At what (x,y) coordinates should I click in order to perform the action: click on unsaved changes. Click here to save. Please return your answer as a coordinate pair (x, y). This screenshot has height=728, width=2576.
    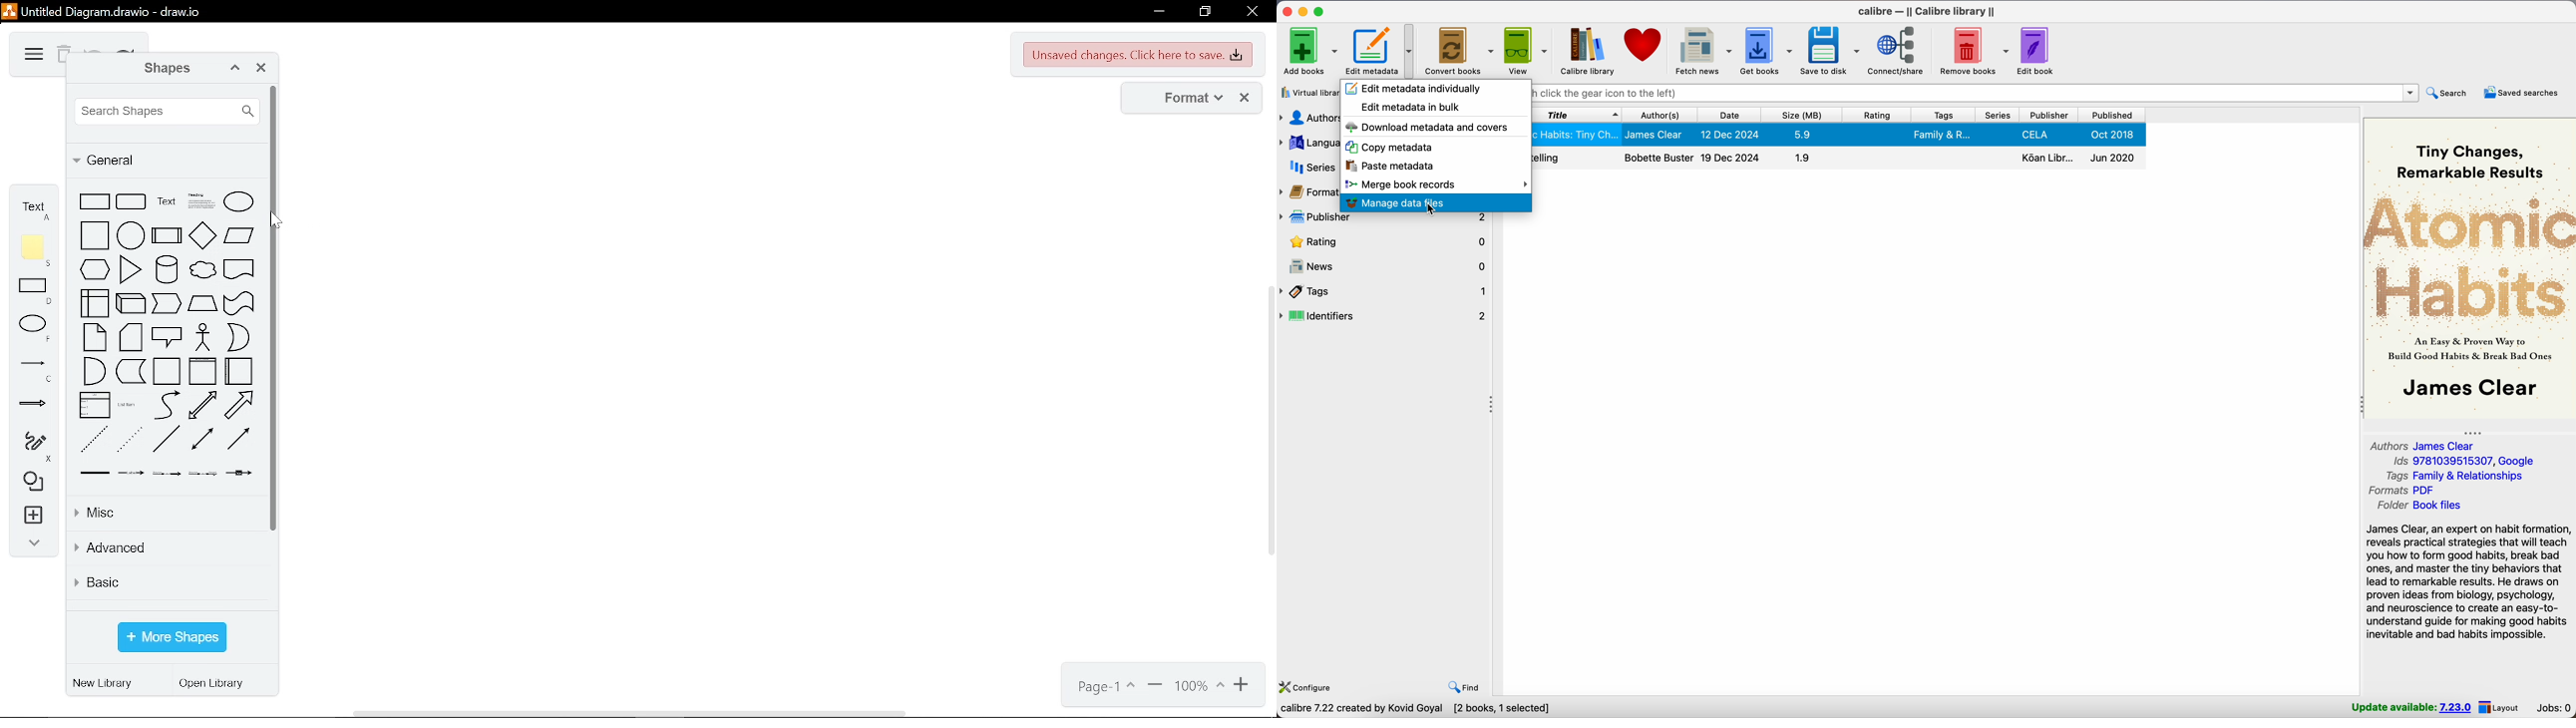
    Looking at the image, I should click on (1139, 55).